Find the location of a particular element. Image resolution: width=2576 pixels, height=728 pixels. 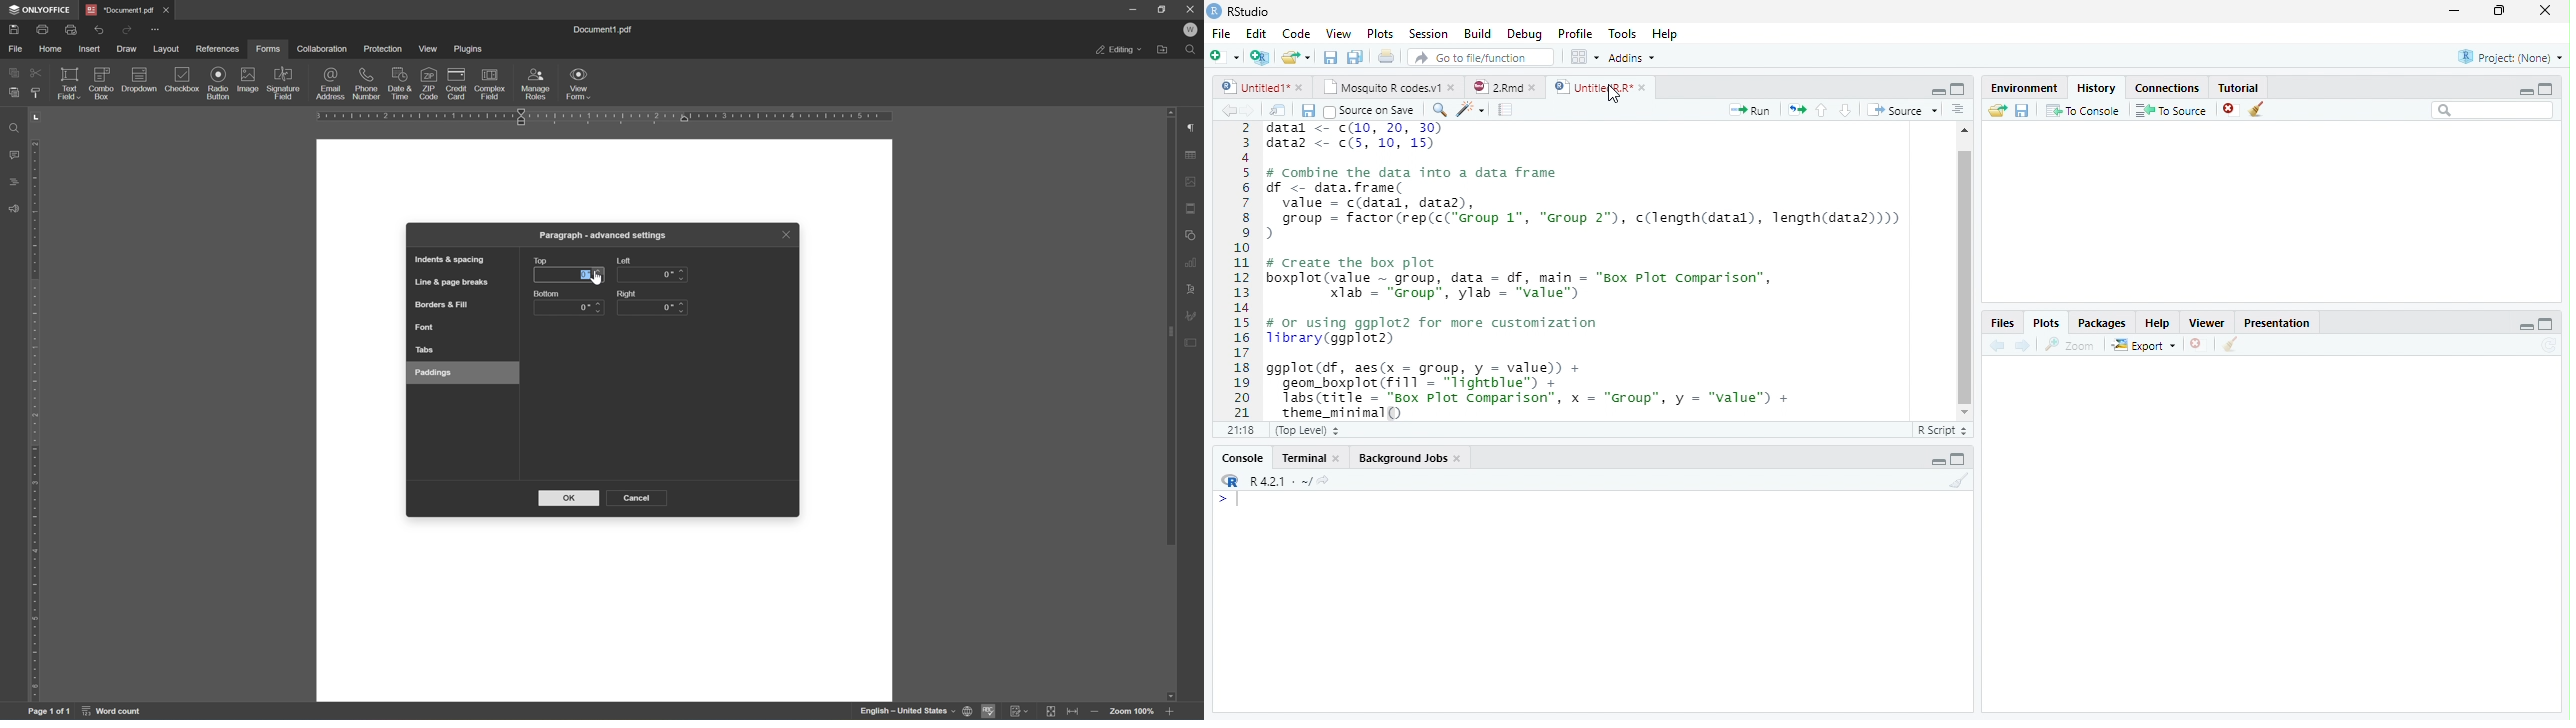

minimize is located at coordinates (1134, 9).